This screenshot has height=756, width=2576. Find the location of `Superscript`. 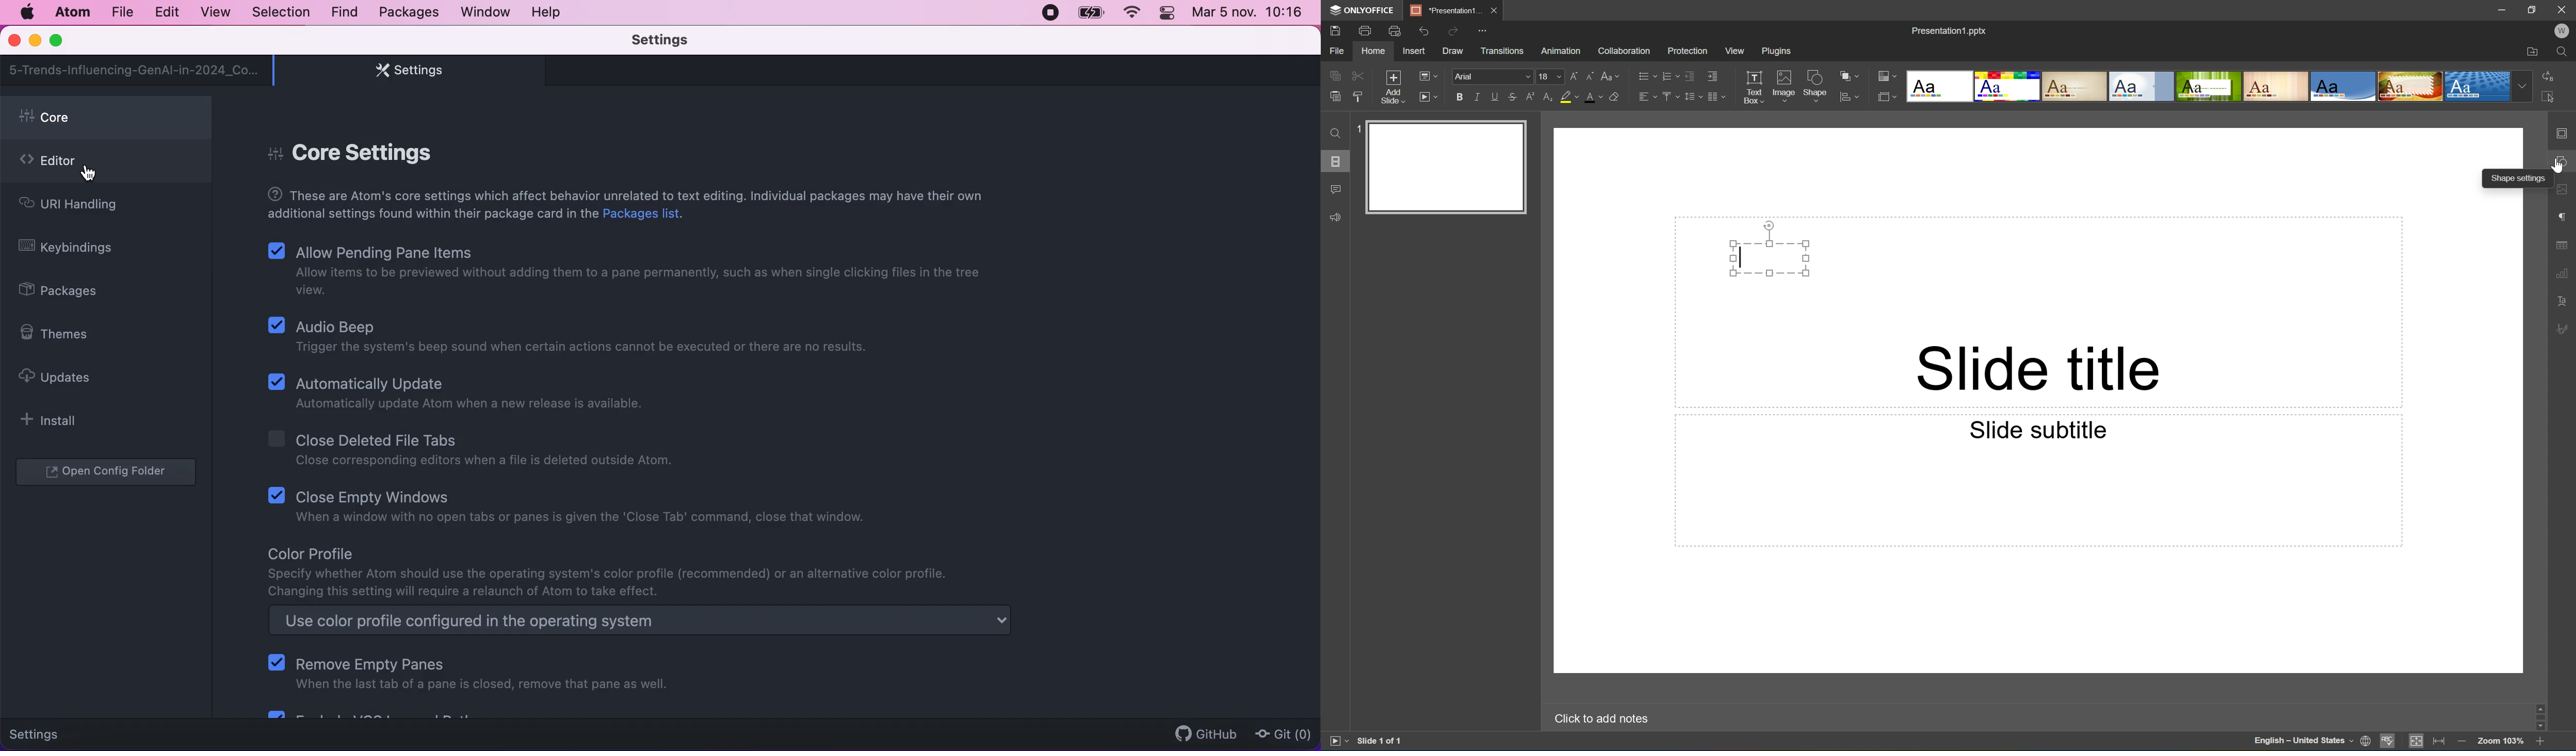

Superscript is located at coordinates (1531, 97).